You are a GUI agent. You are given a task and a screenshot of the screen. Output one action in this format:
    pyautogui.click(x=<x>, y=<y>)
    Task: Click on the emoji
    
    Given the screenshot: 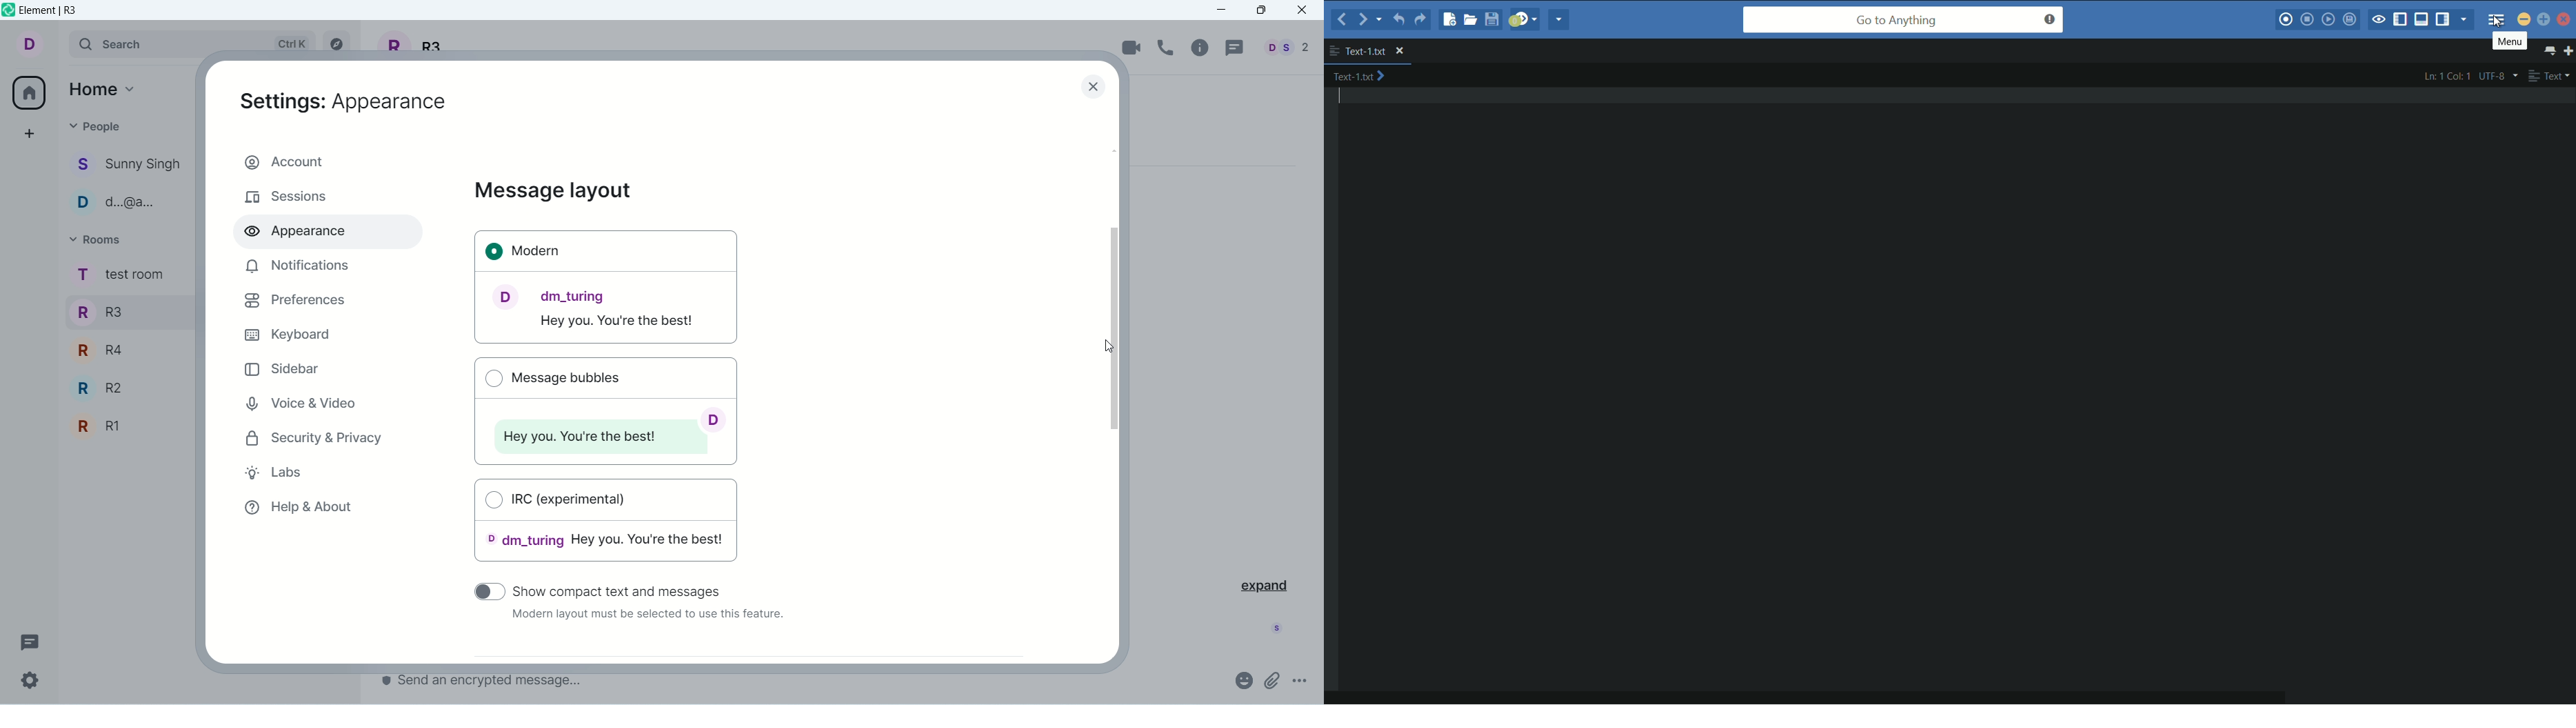 What is the action you would take?
    pyautogui.click(x=1242, y=679)
    